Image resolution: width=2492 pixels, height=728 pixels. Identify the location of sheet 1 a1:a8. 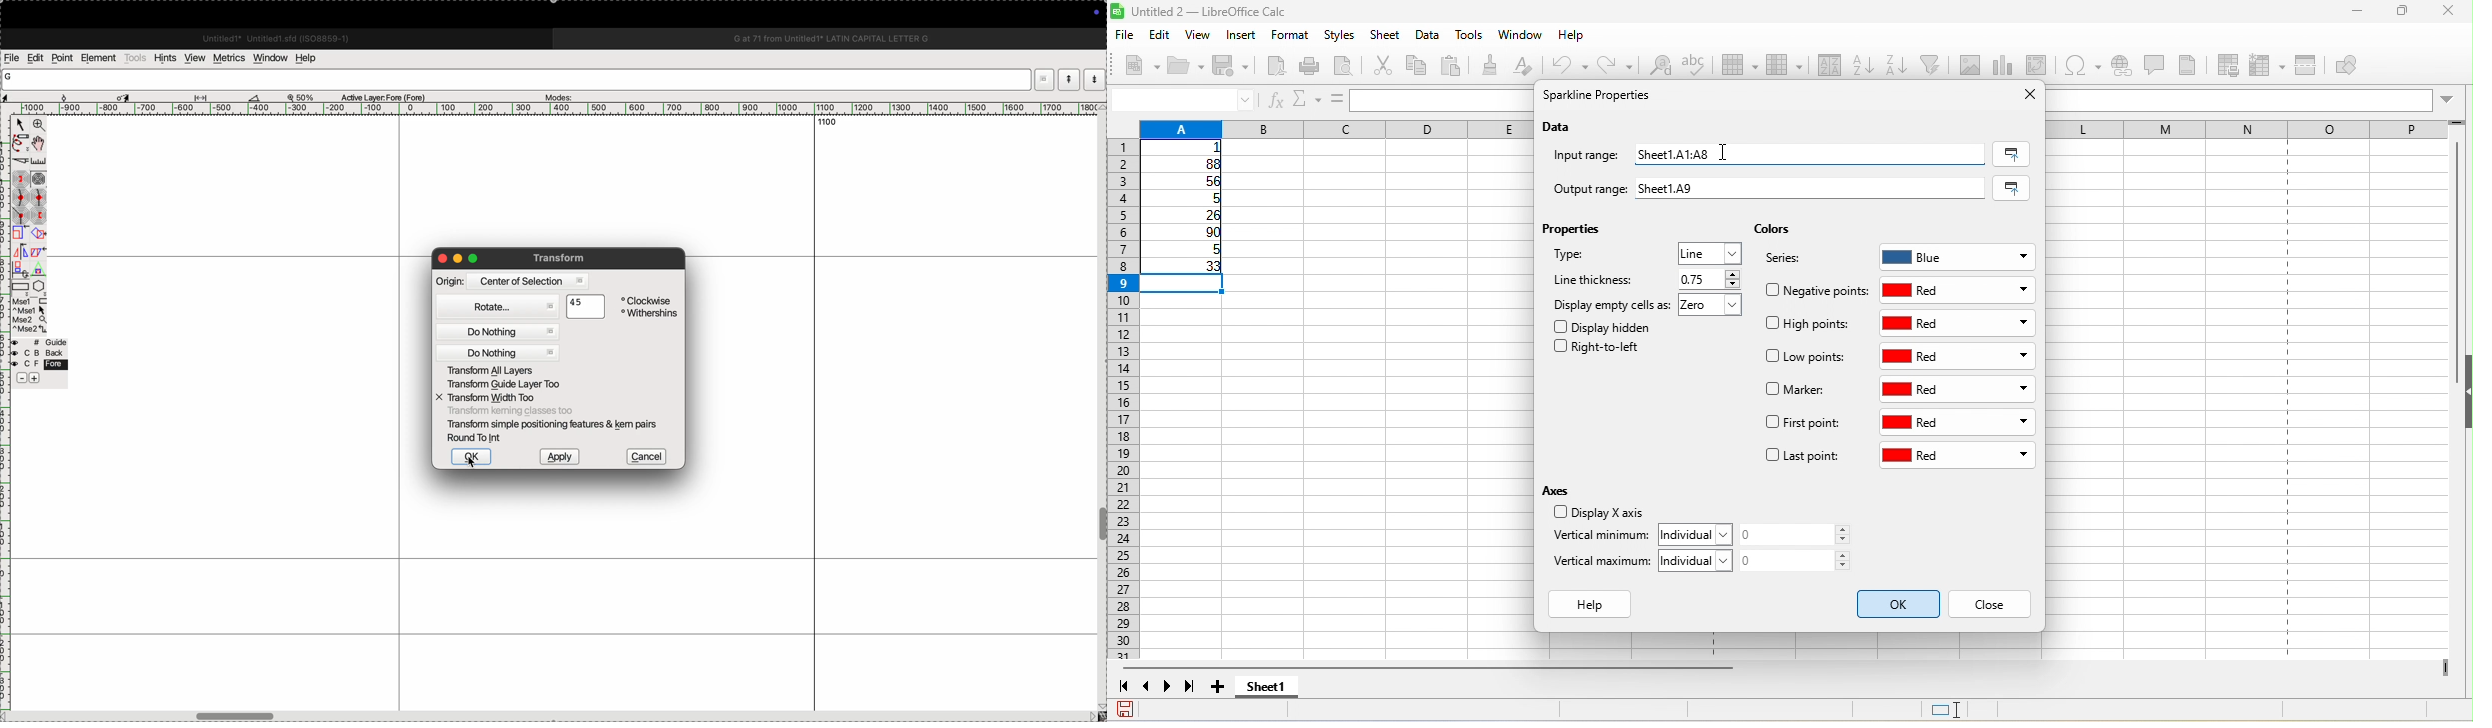
(1812, 155).